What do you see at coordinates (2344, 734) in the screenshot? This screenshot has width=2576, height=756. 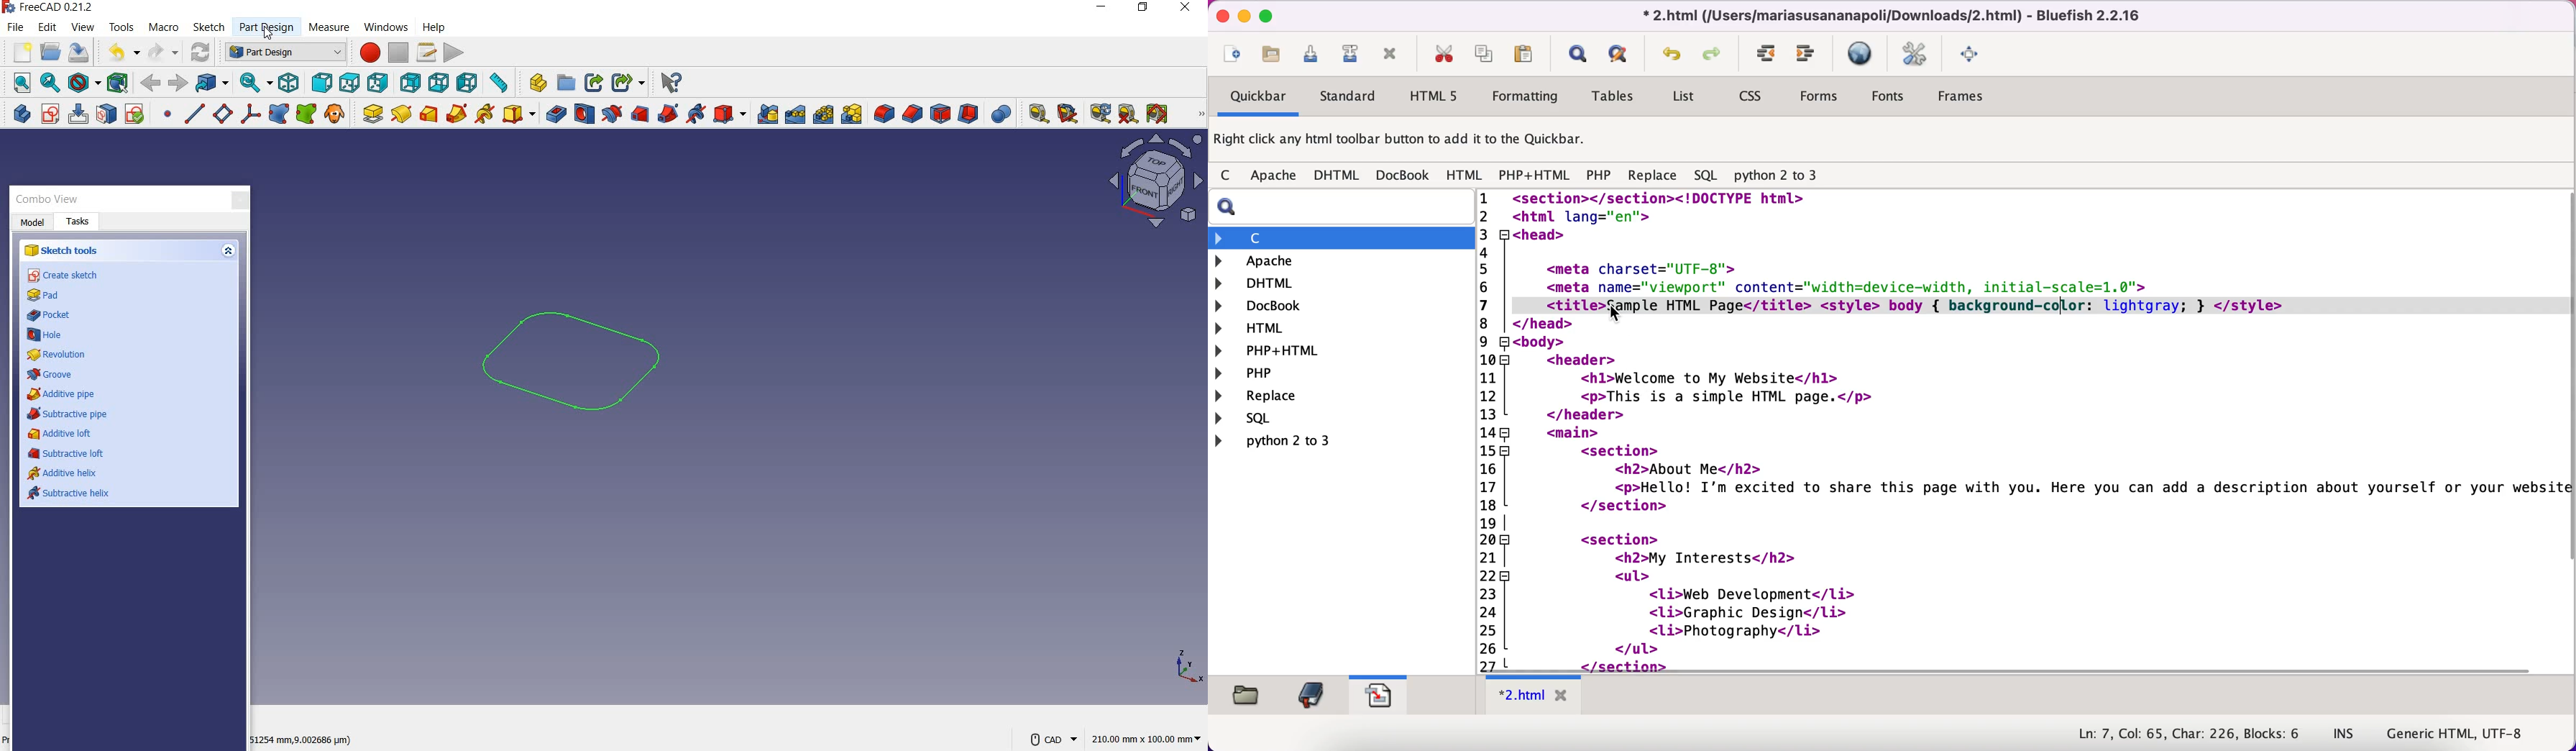 I see `ins` at bounding box center [2344, 734].